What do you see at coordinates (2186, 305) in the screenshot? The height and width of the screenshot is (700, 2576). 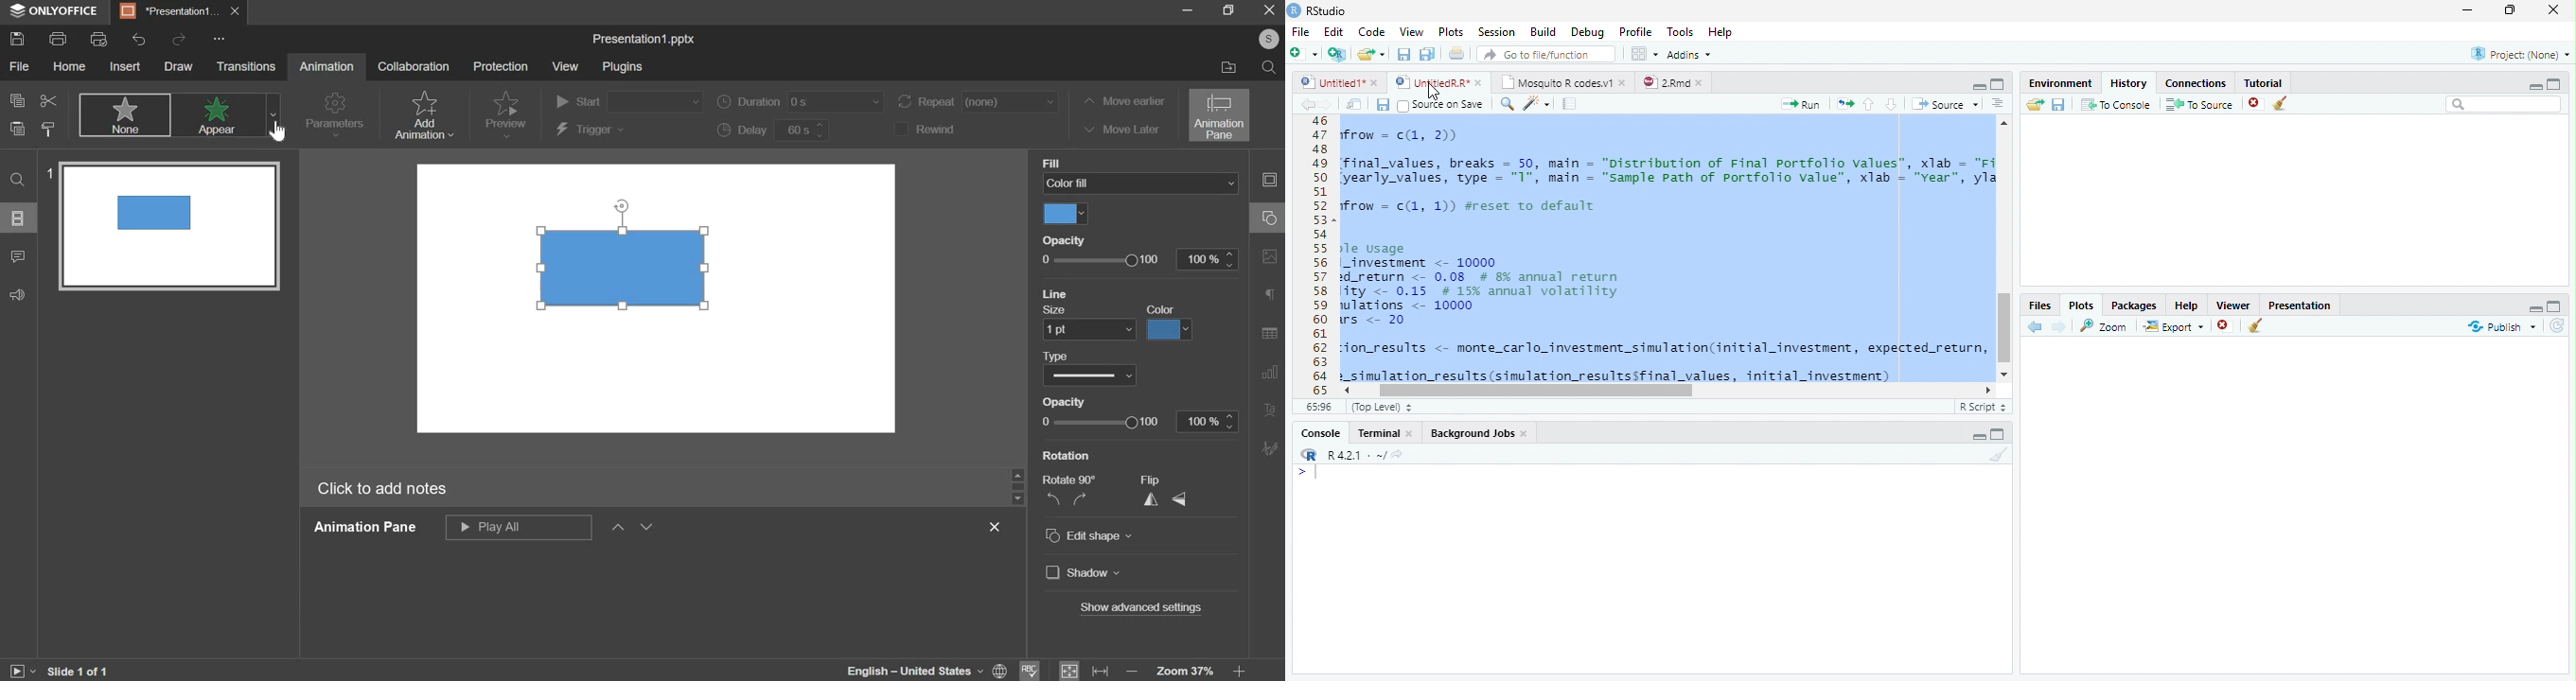 I see `Help` at bounding box center [2186, 305].